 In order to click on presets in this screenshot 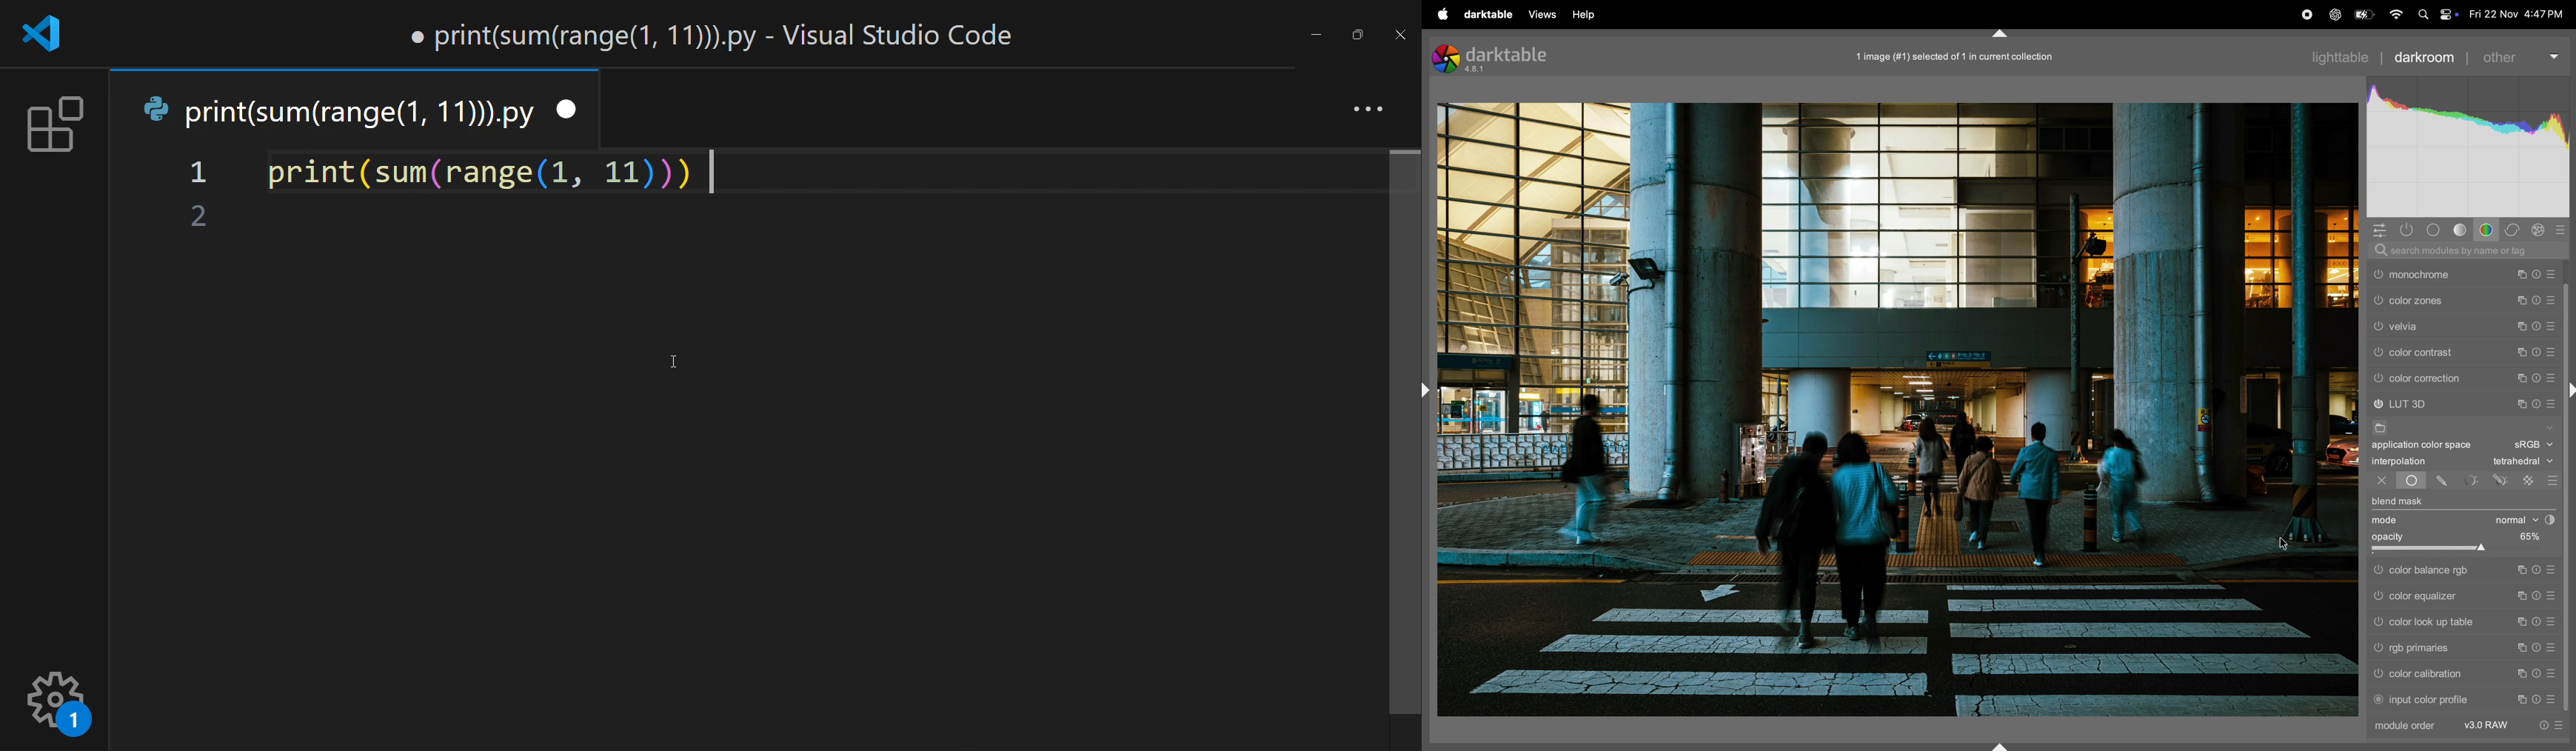, I will do `click(2553, 298)`.